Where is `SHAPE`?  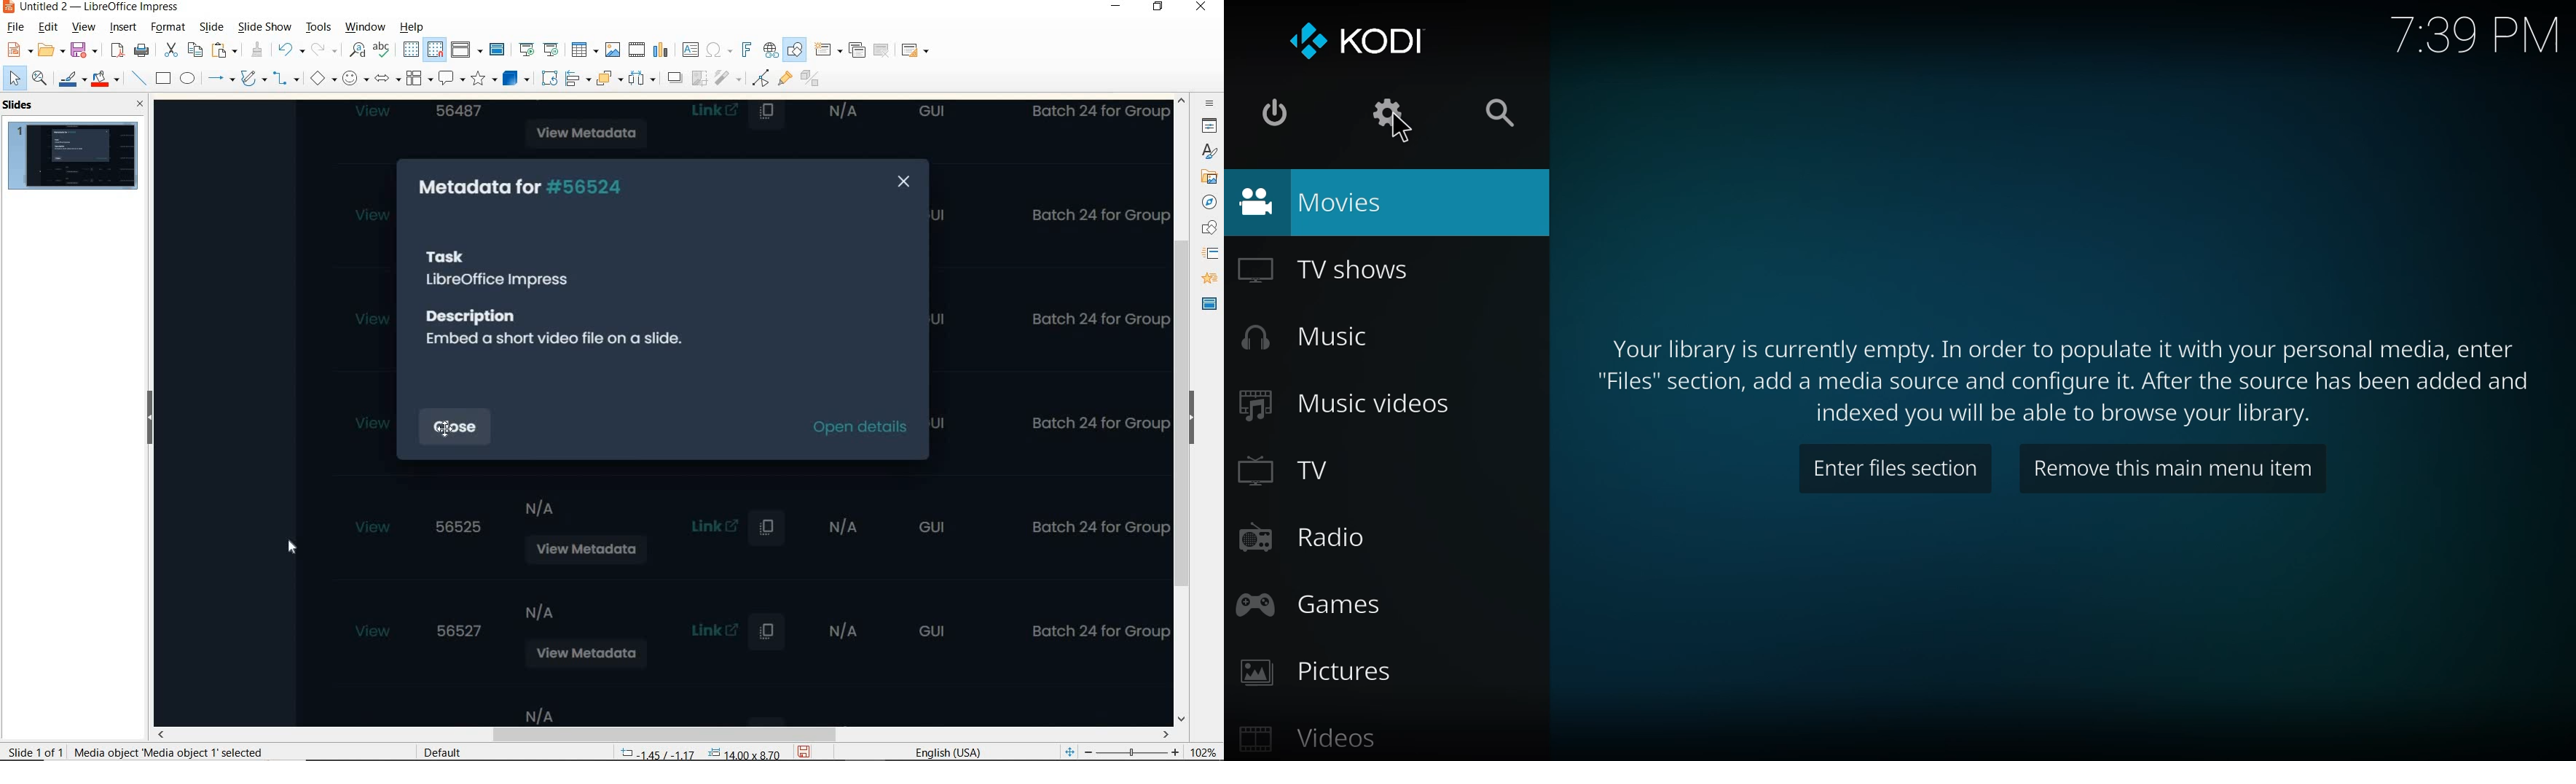
SHAPE is located at coordinates (1210, 230).